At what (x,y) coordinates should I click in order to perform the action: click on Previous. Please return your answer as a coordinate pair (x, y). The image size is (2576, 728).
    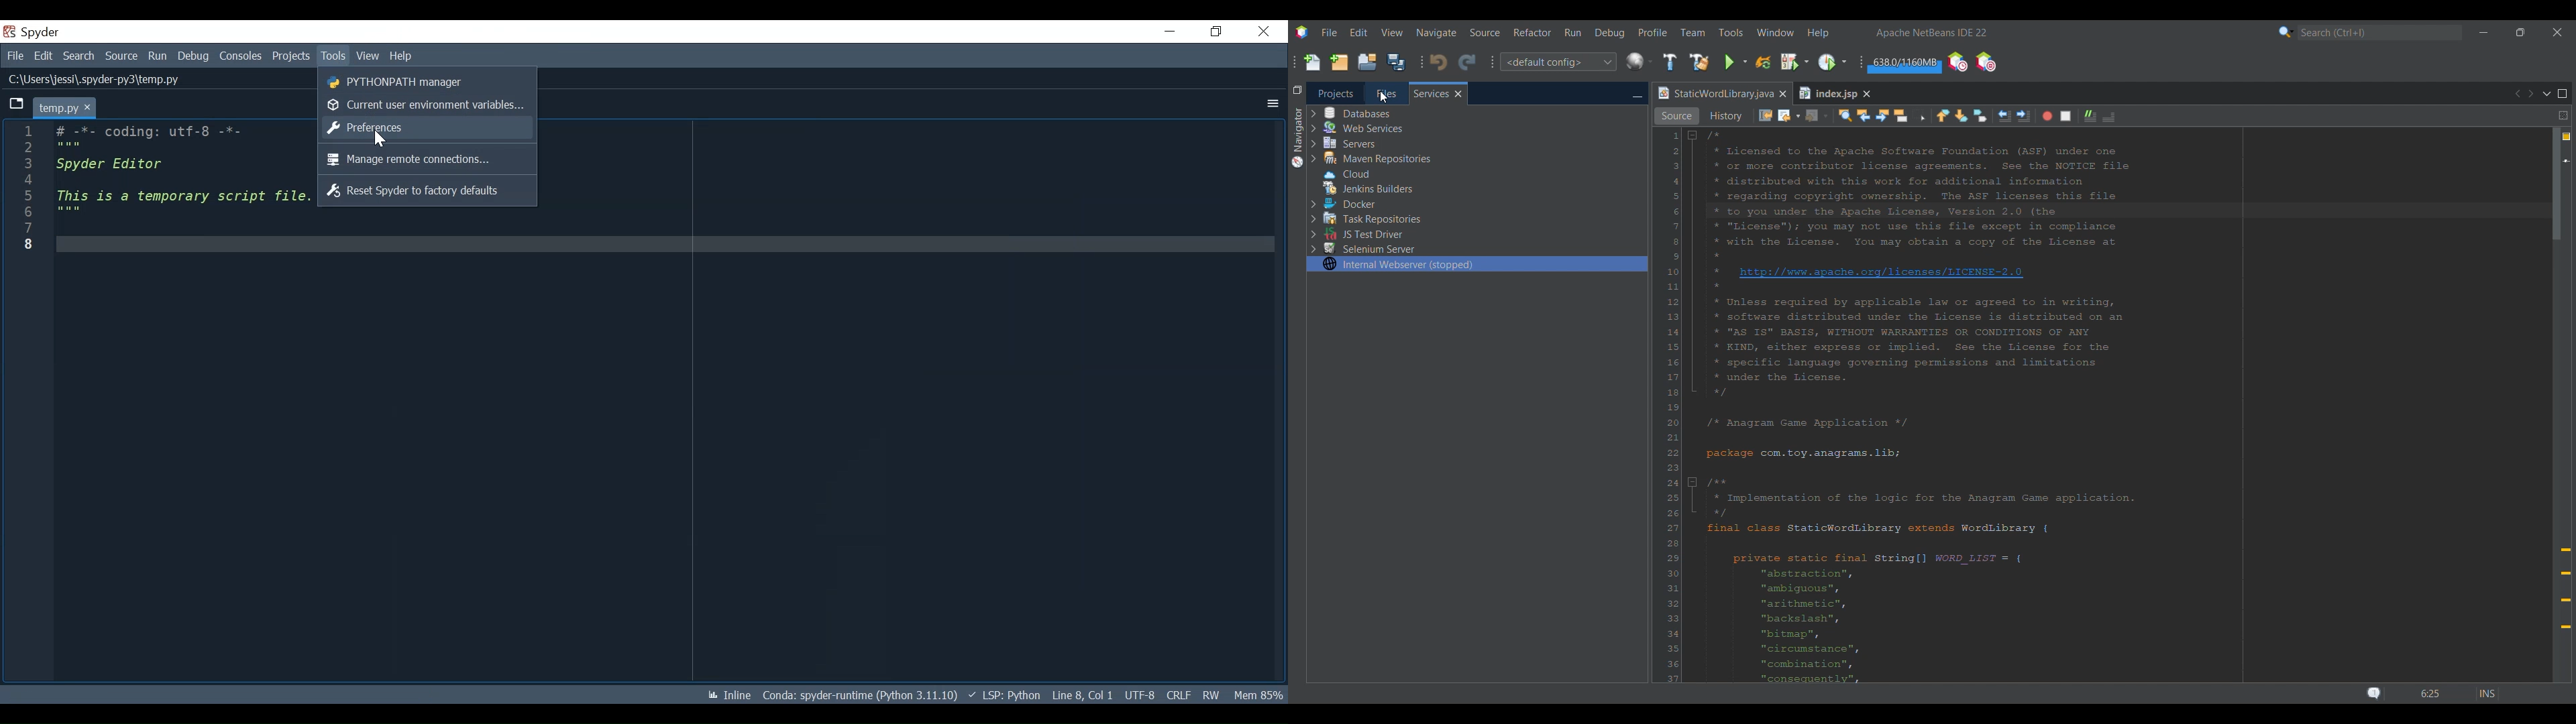
    Looking at the image, I should click on (2517, 94).